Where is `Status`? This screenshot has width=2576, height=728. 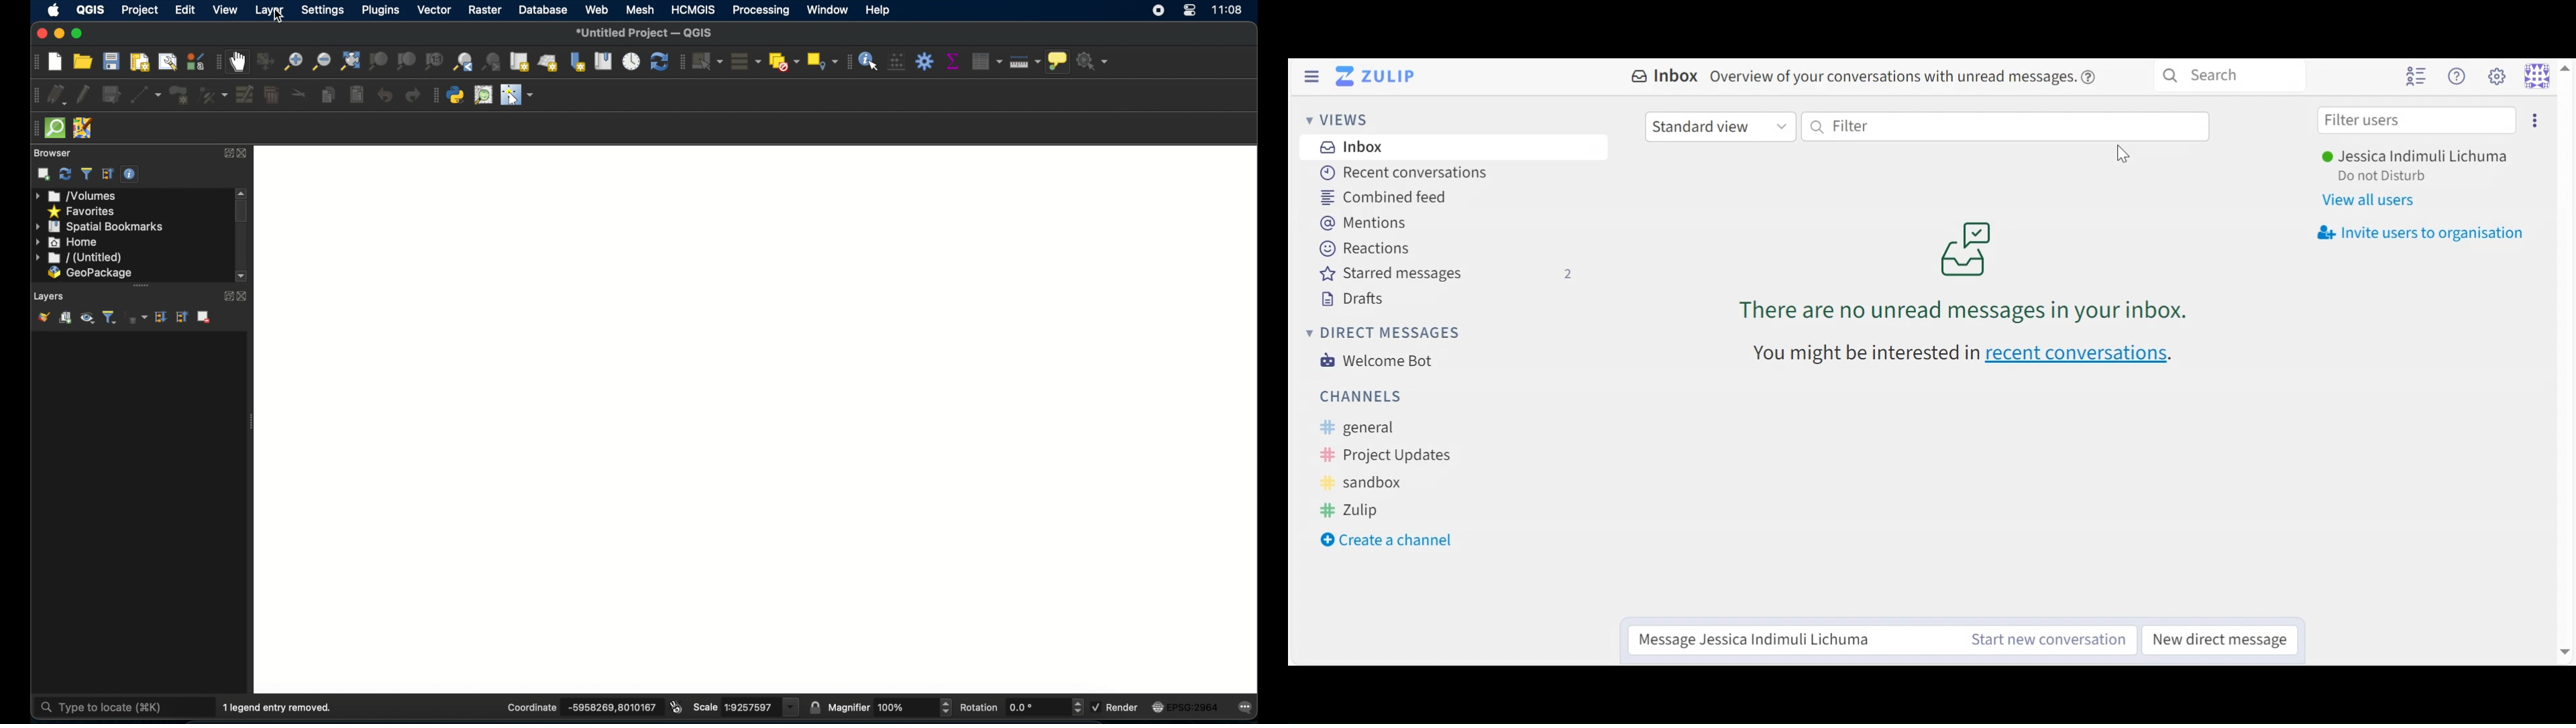 Status is located at coordinates (2383, 178).